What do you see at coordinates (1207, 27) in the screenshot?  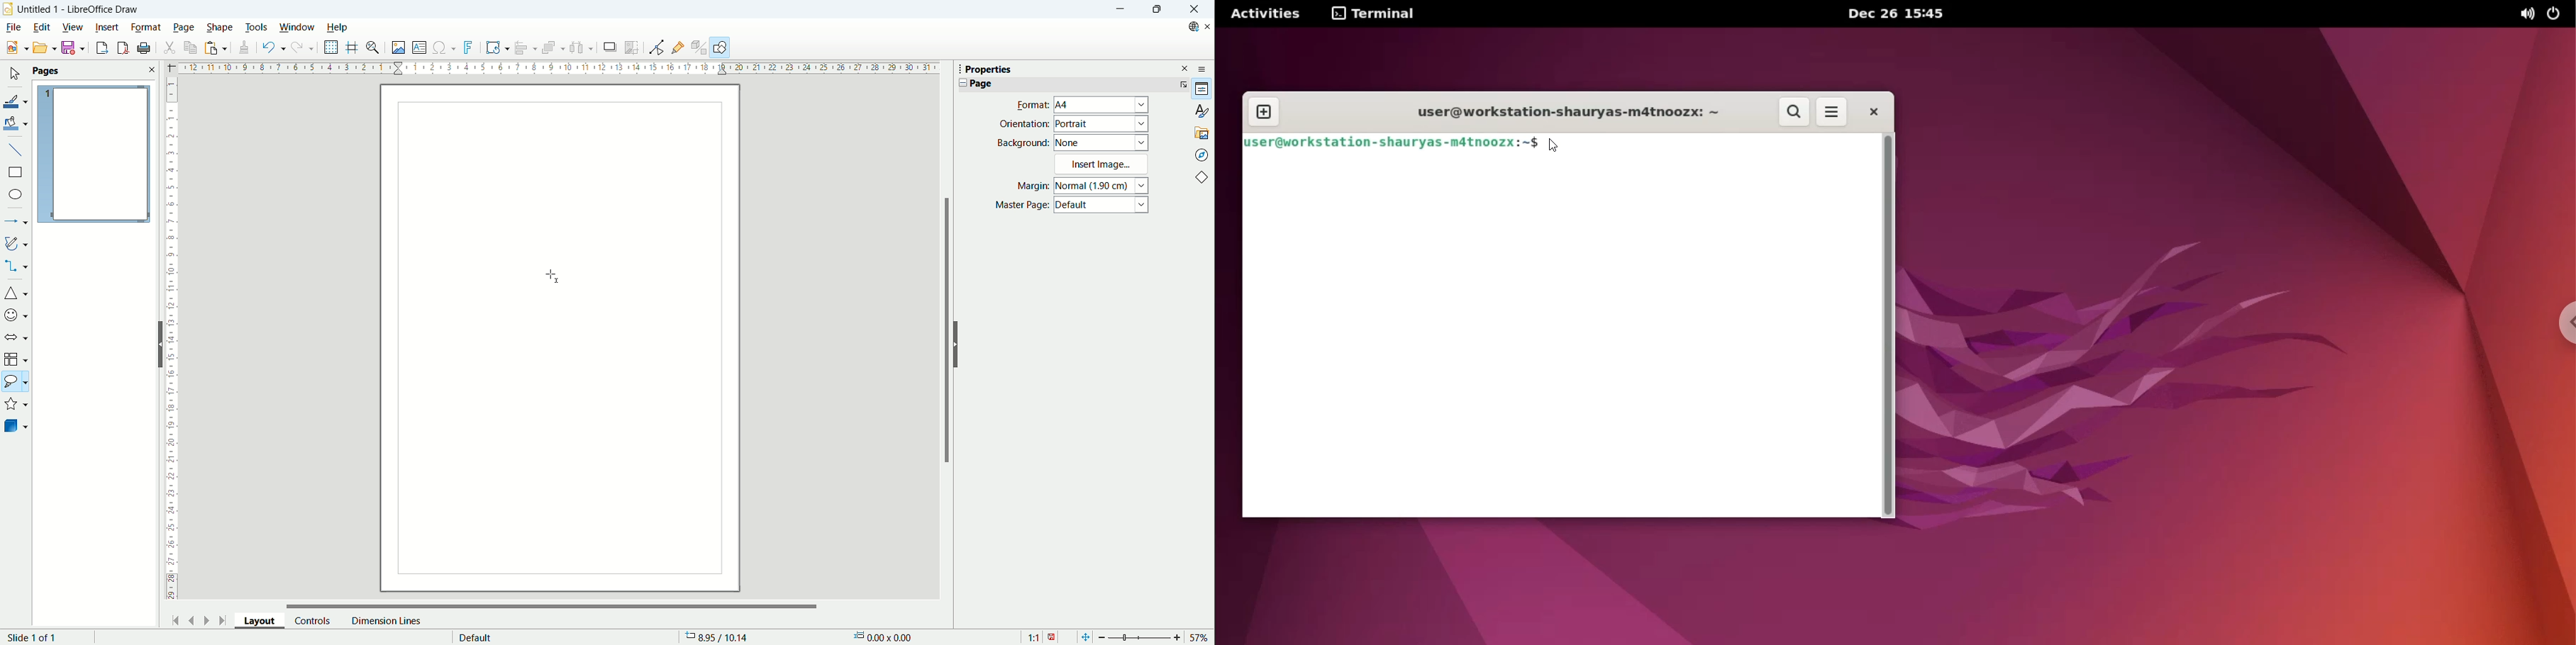 I see `Close document` at bounding box center [1207, 27].